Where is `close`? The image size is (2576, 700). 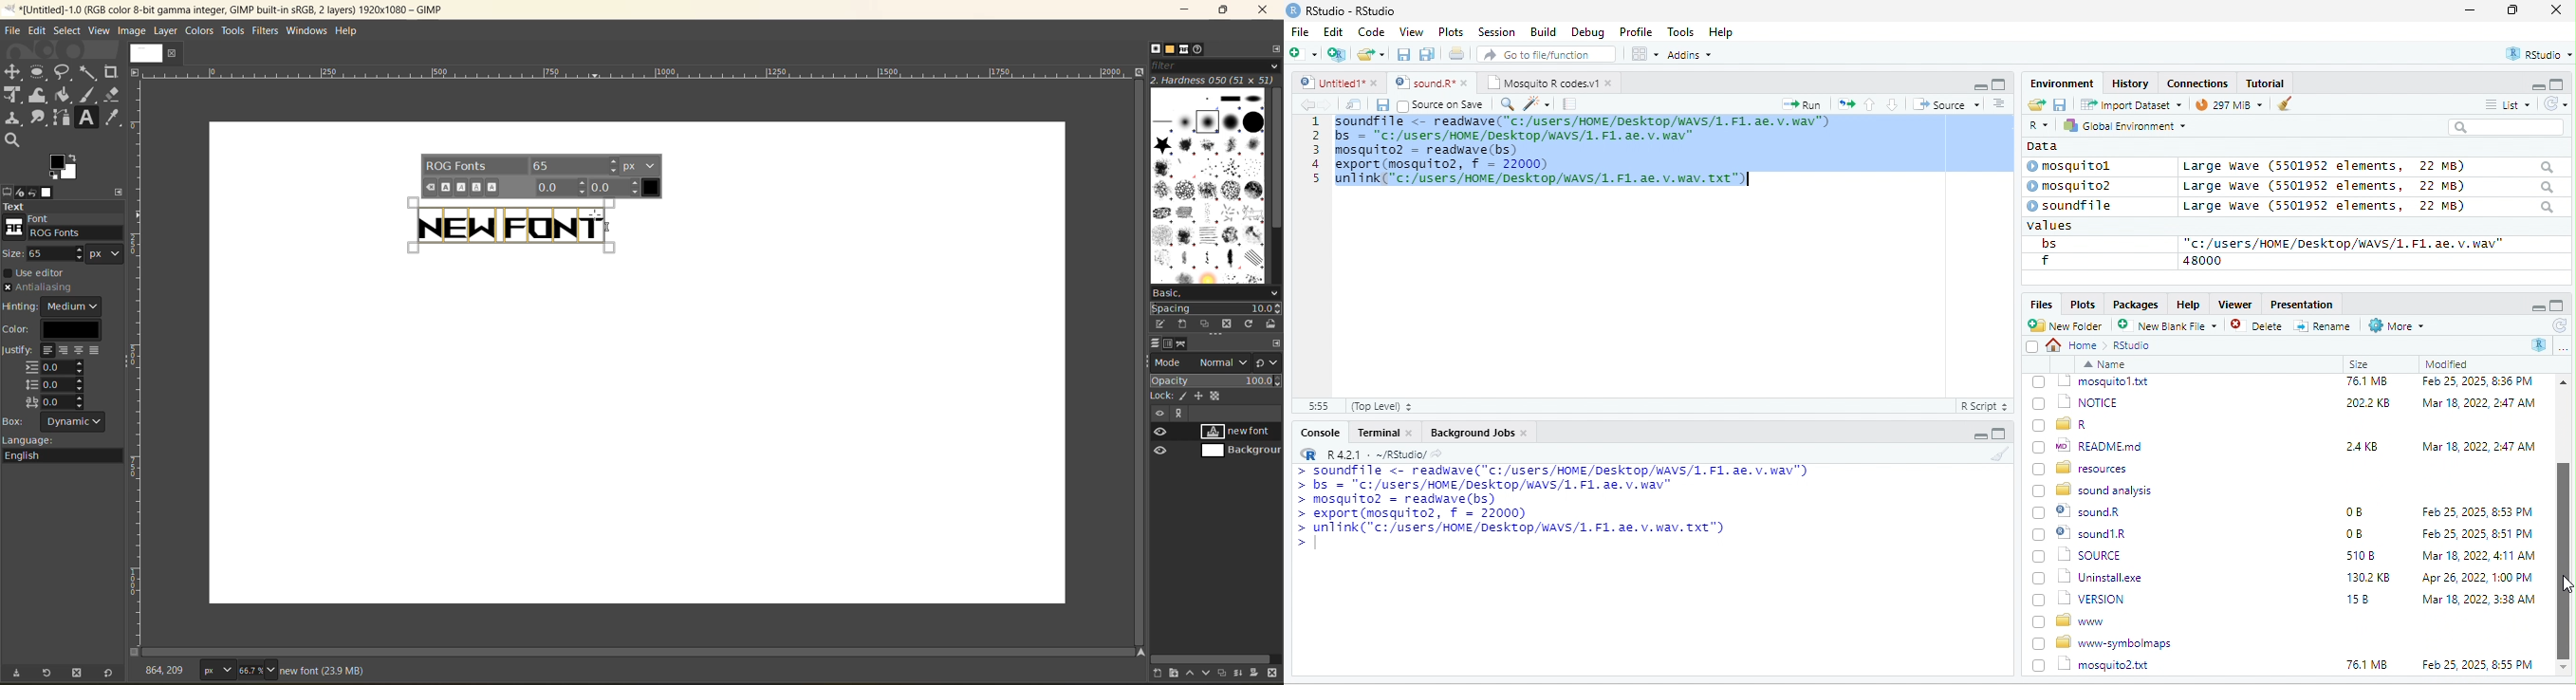
close is located at coordinates (173, 53).